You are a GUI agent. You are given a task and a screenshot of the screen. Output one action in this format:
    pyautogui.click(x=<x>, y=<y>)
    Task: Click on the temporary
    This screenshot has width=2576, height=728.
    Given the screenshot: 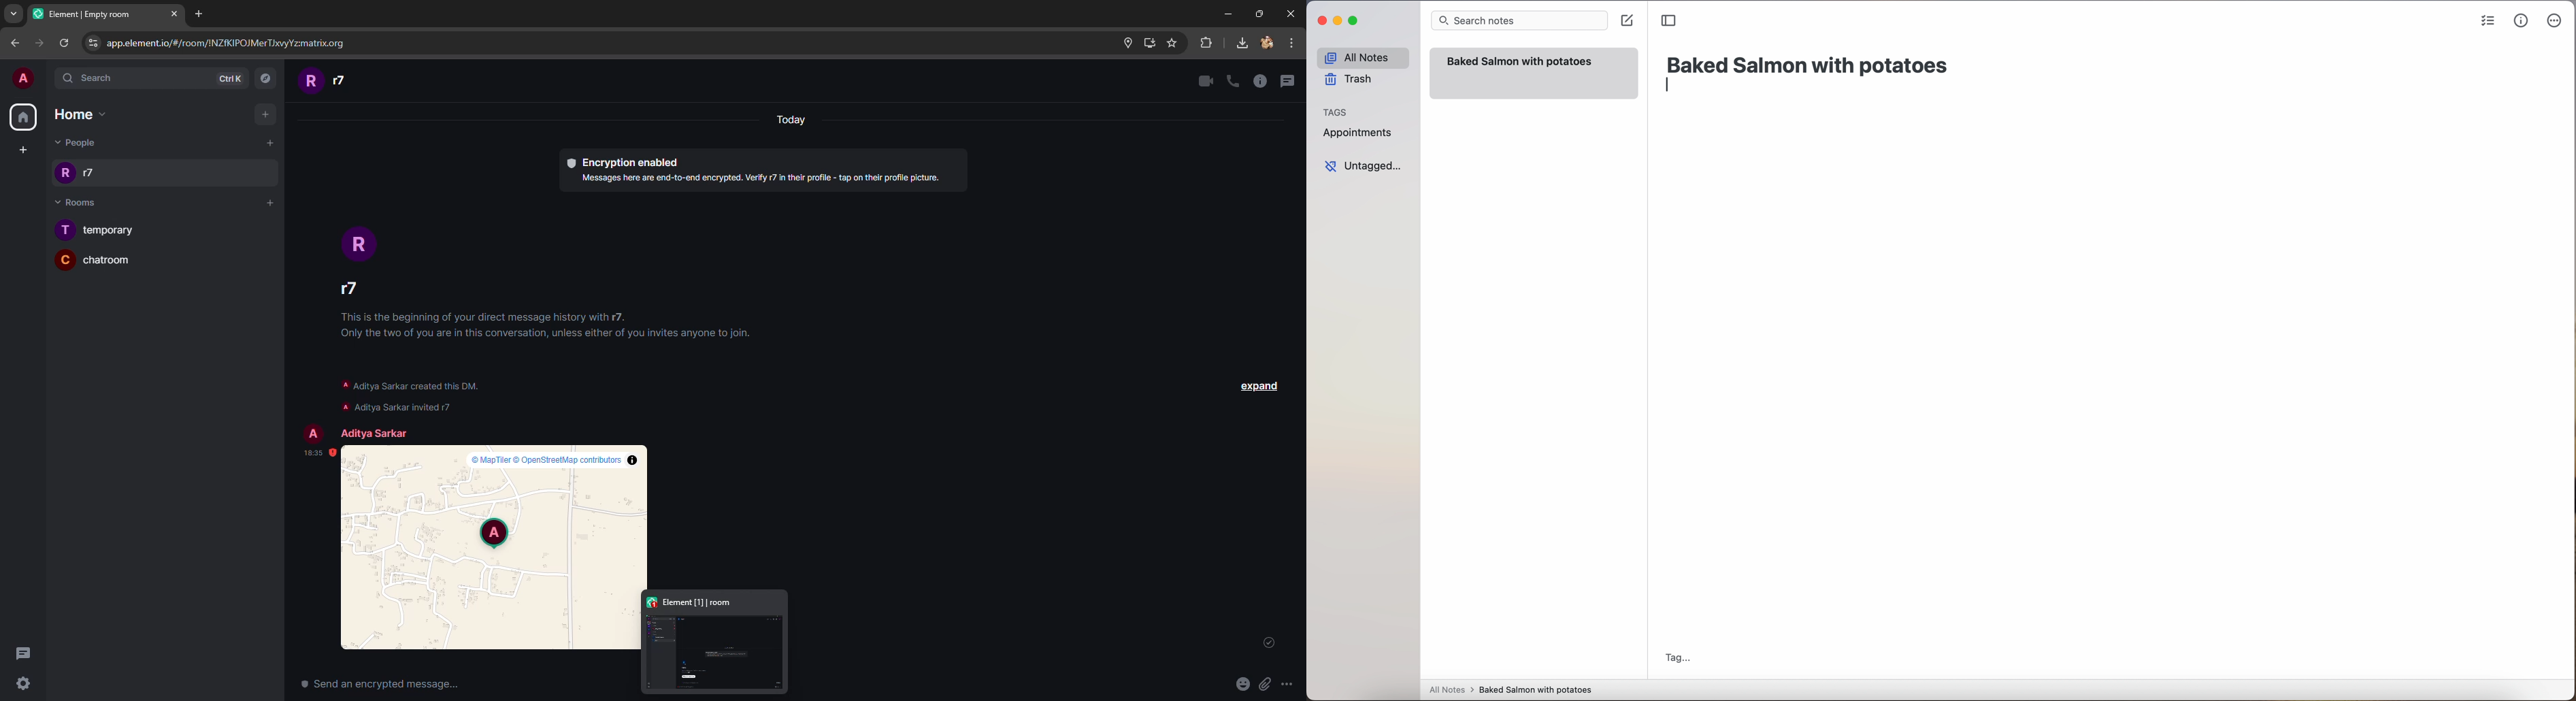 What is the action you would take?
    pyautogui.click(x=126, y=229)
    